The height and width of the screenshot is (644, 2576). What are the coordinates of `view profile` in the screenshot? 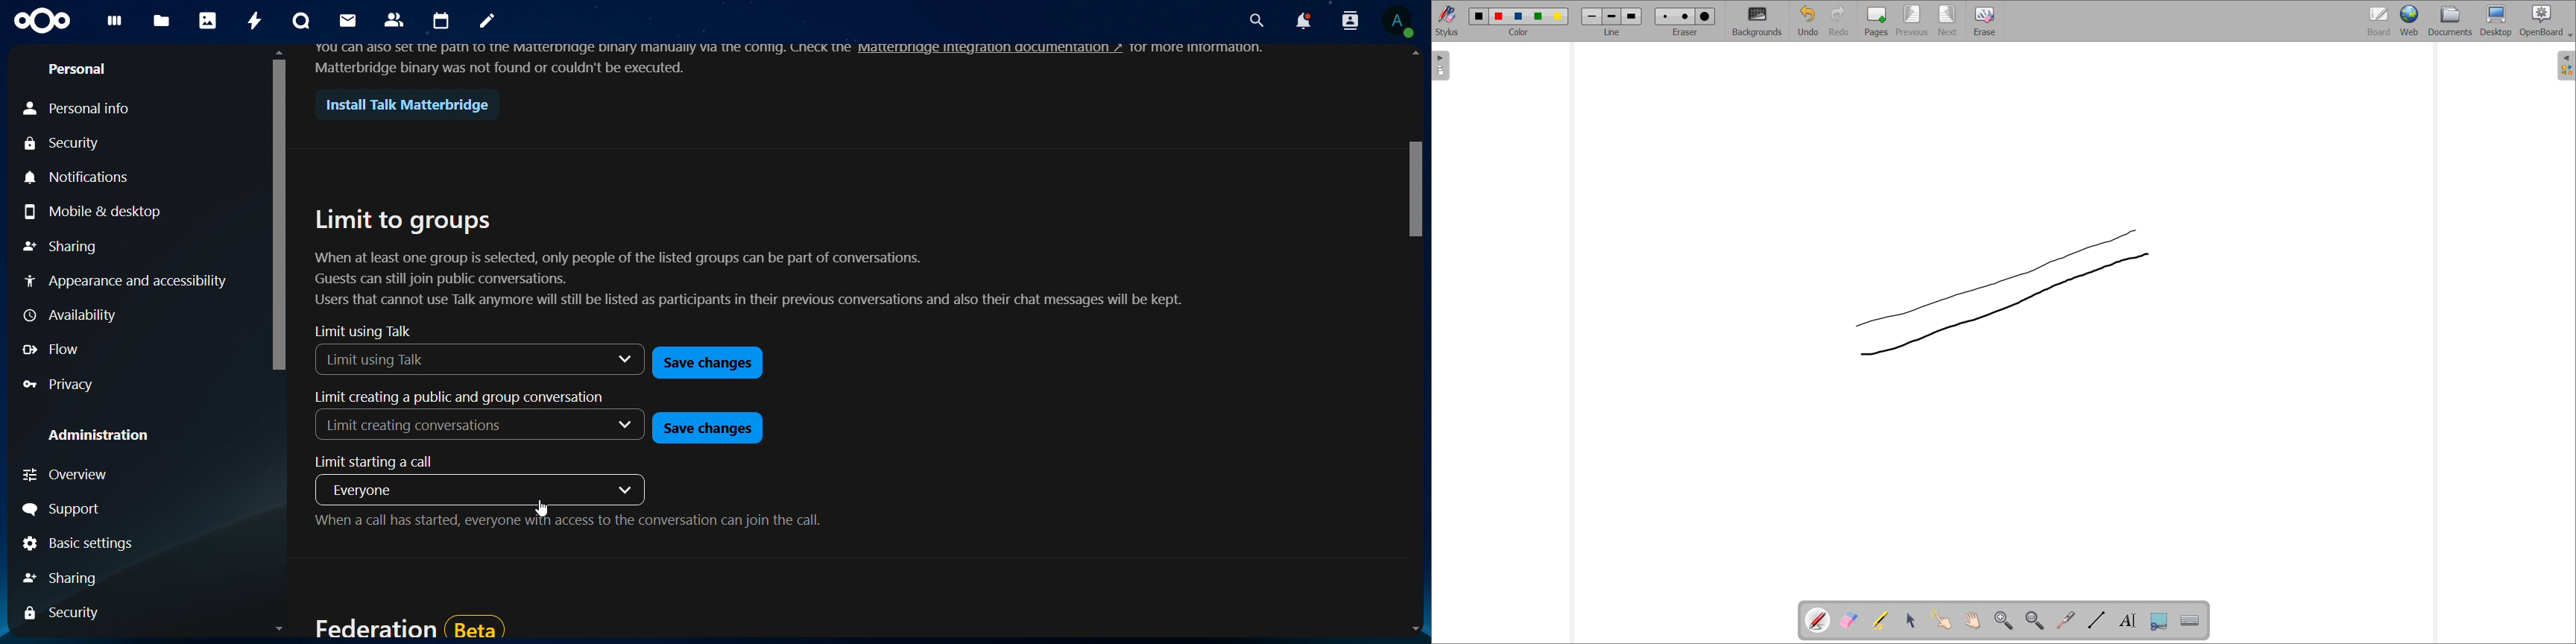 It's located at (1400, 23).